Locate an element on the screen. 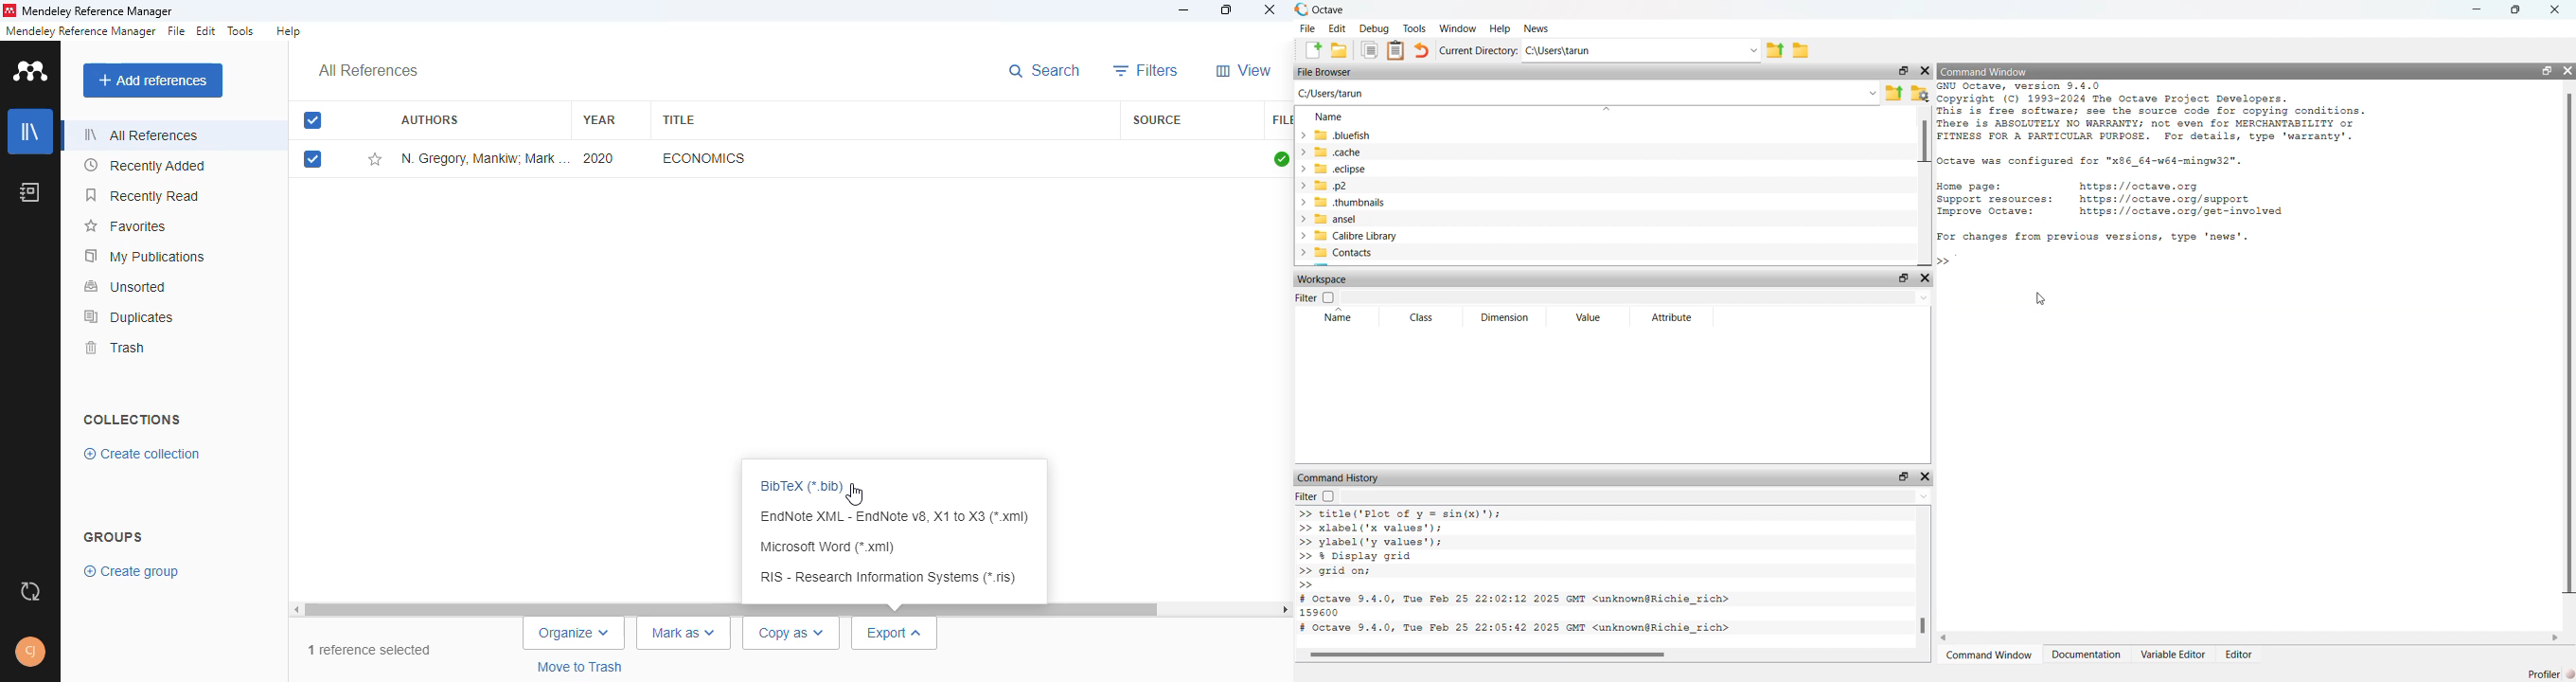 This screenshot has width=2576, height=700. sync is located at coordinates (30, 592).